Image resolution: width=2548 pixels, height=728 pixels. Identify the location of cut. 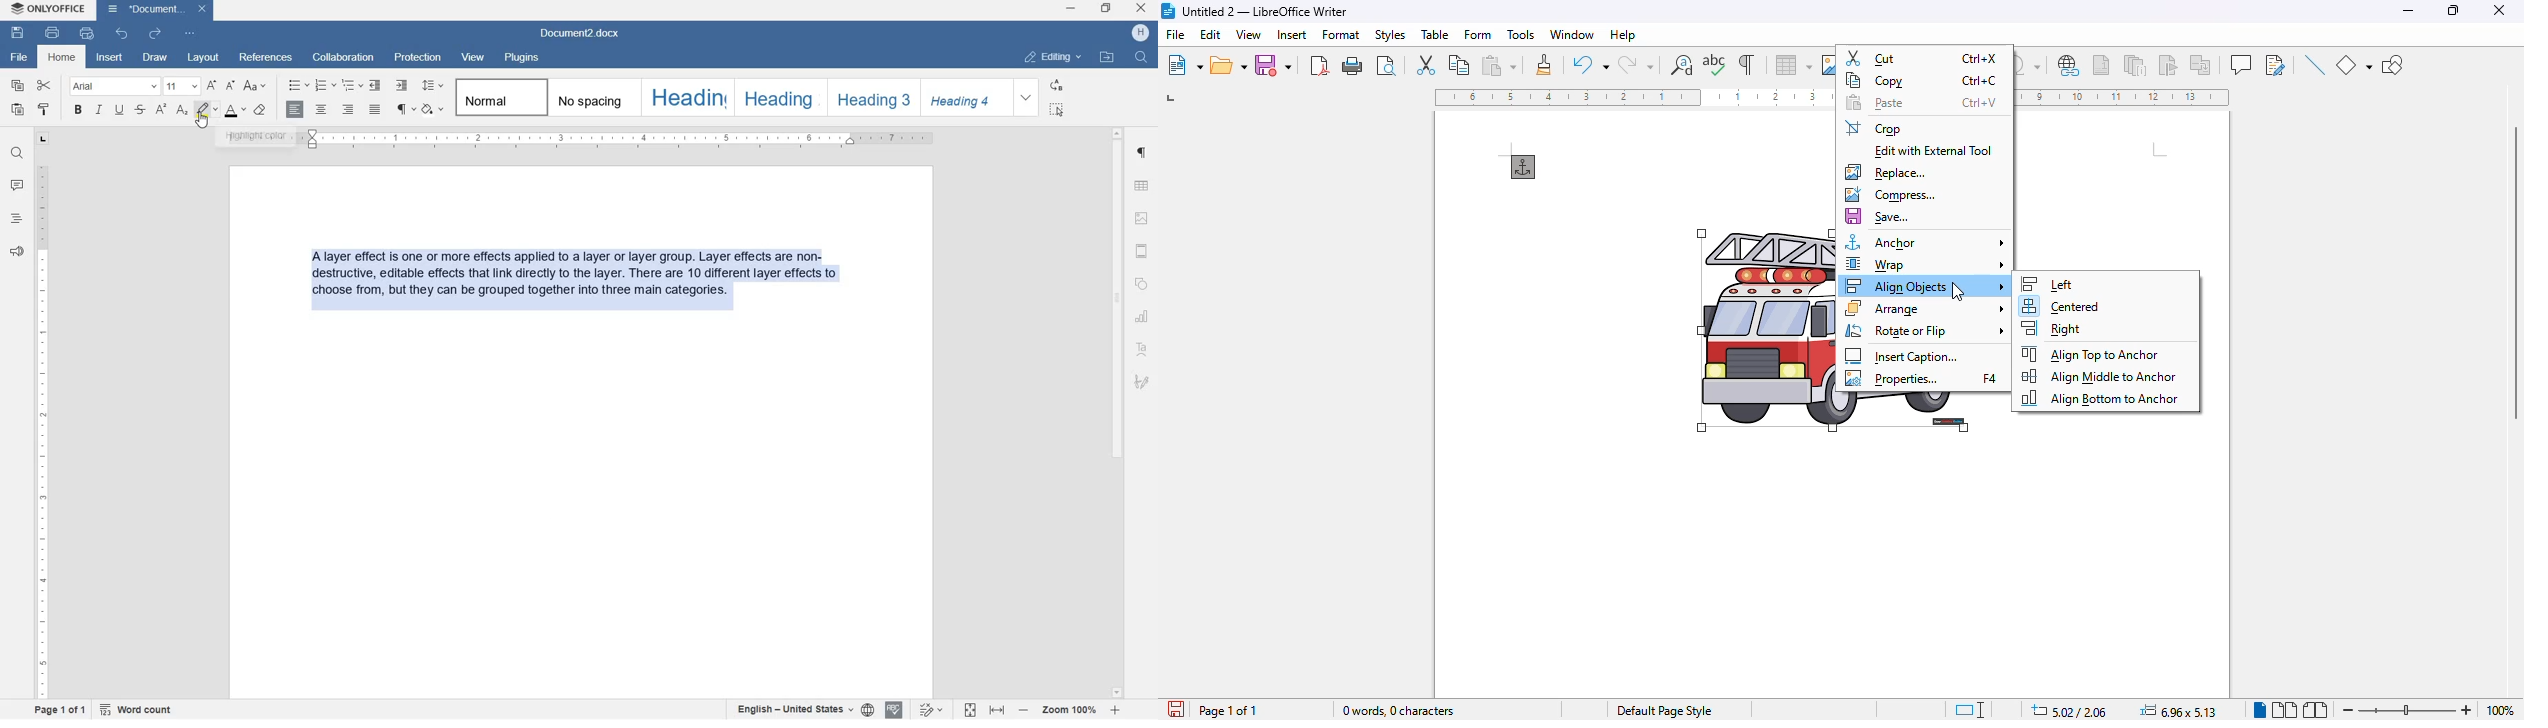
(1923, 58).